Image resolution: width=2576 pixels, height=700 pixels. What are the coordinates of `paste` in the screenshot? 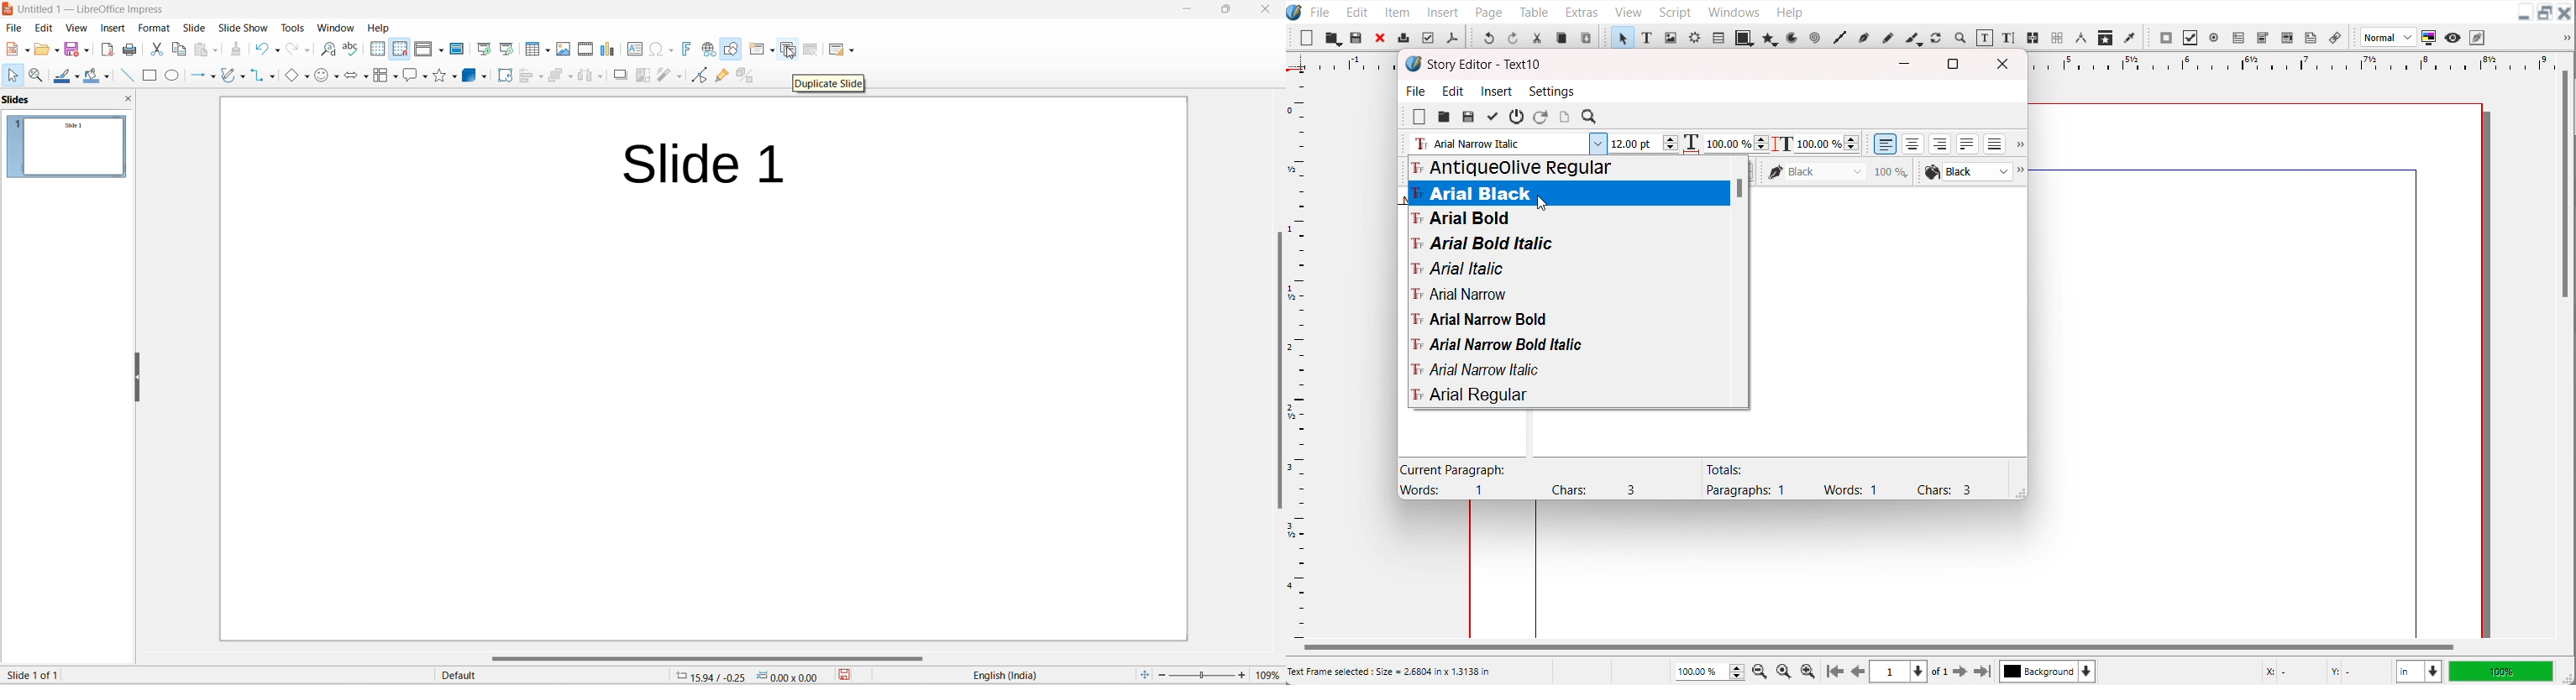 It's located at (207, 52).